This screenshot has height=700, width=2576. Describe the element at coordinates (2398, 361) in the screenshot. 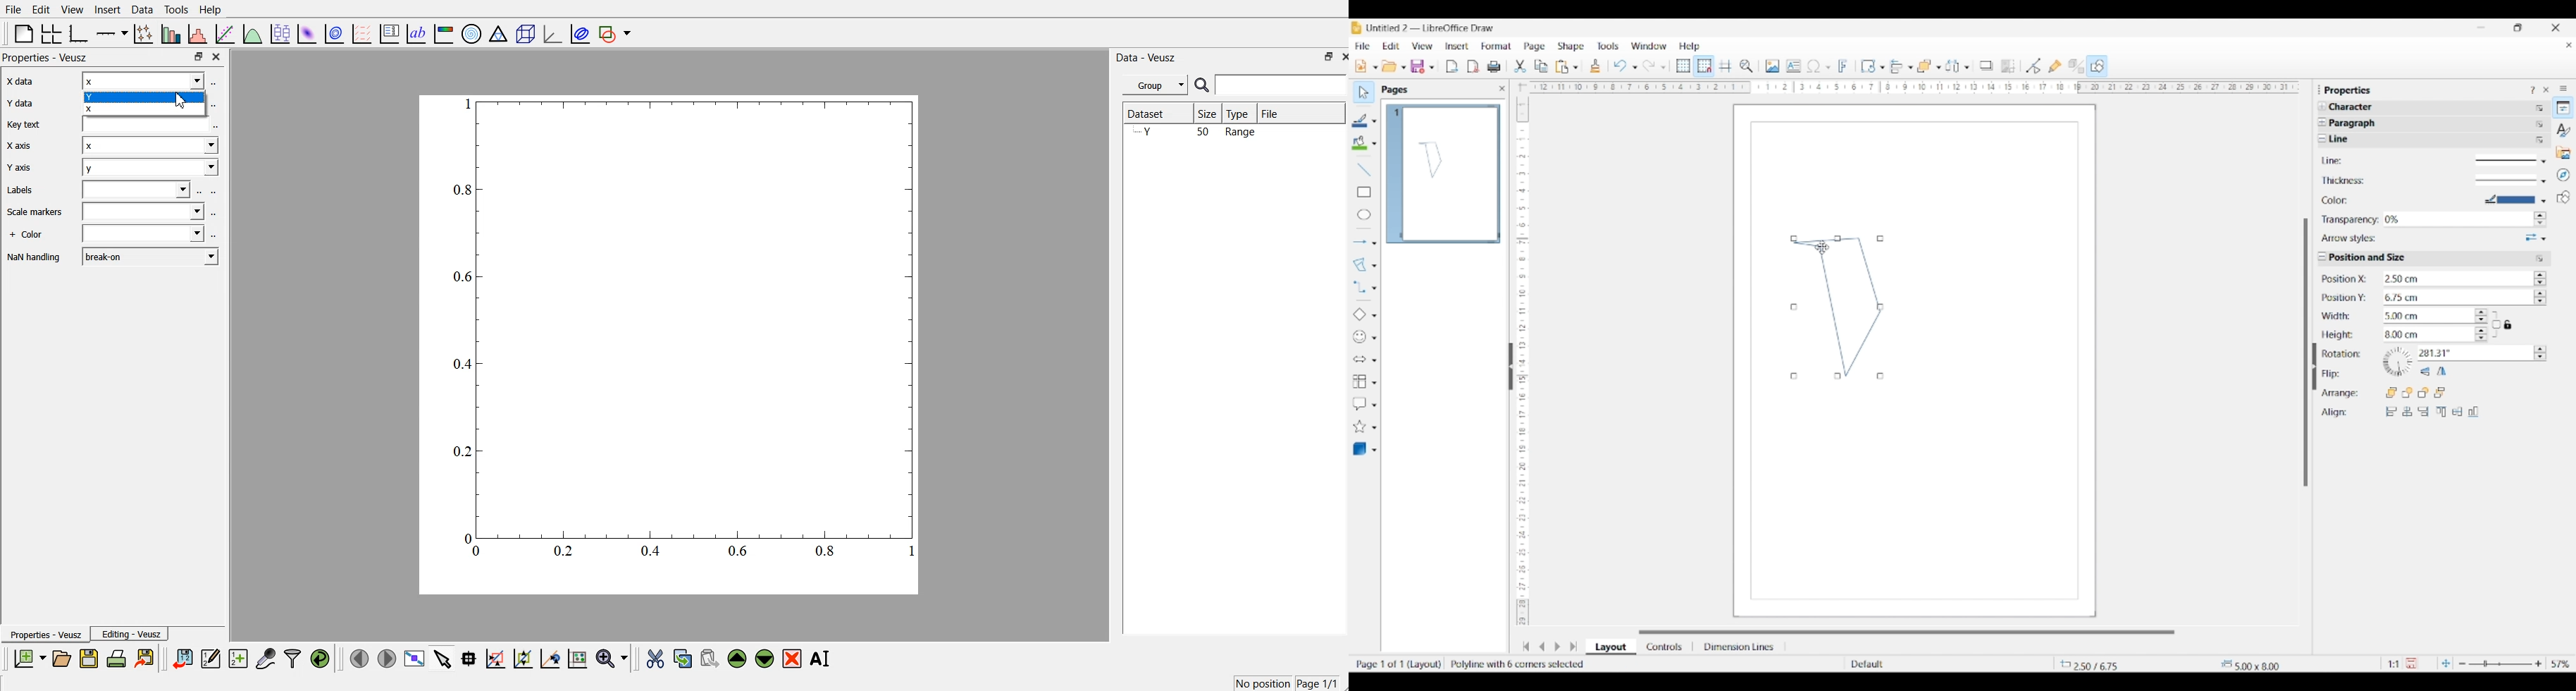

I see `Use dial to change rotation` at that location.